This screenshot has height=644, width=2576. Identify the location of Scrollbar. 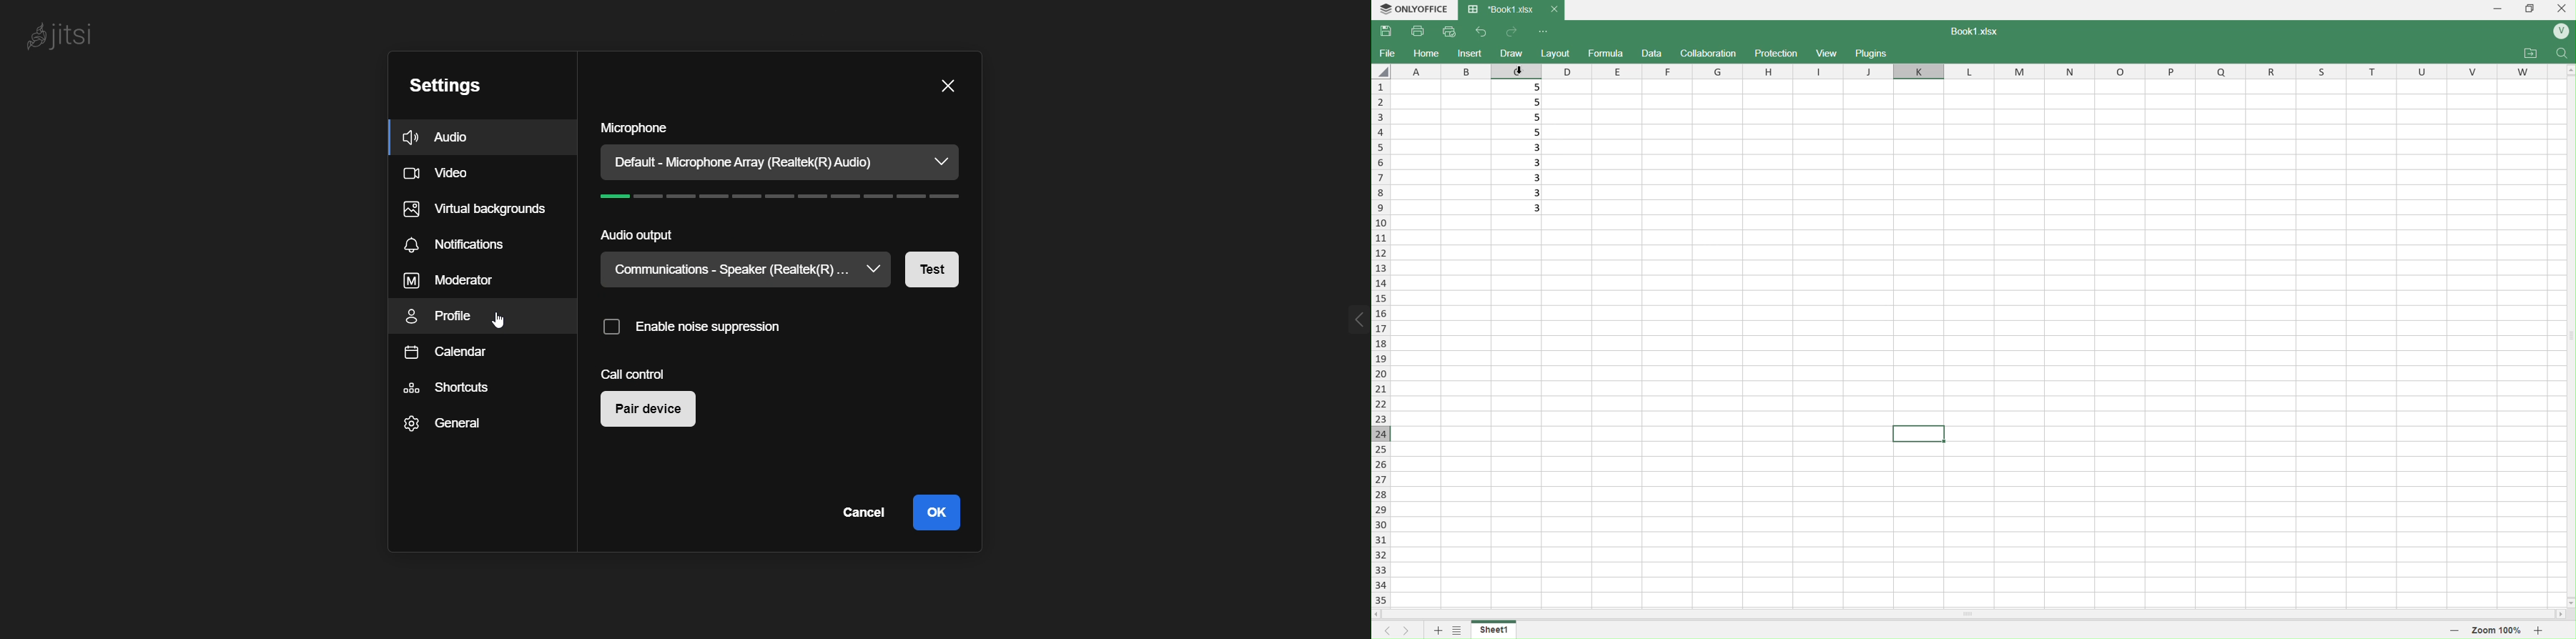
(2568, 332).